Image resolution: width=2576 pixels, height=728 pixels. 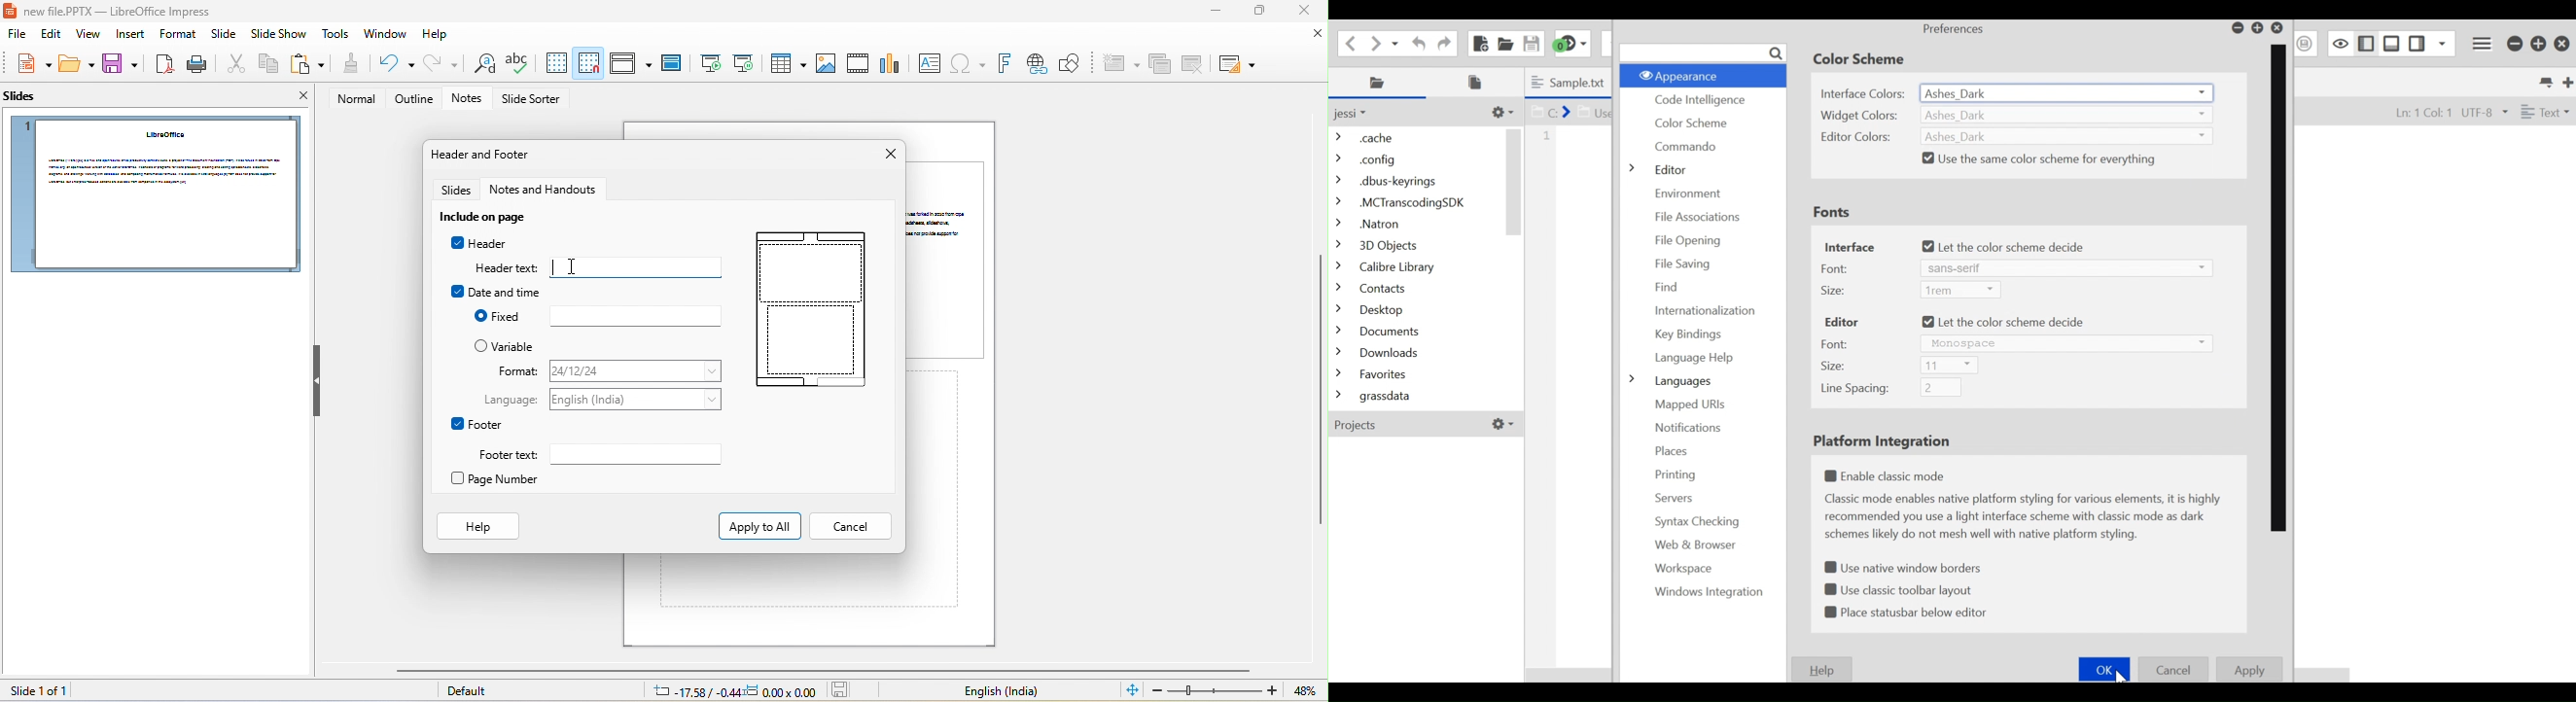 What do you see at coordinates (162, 64) in the screenshot?
I see `export directly as pdf` at bounding box center [162, 64].